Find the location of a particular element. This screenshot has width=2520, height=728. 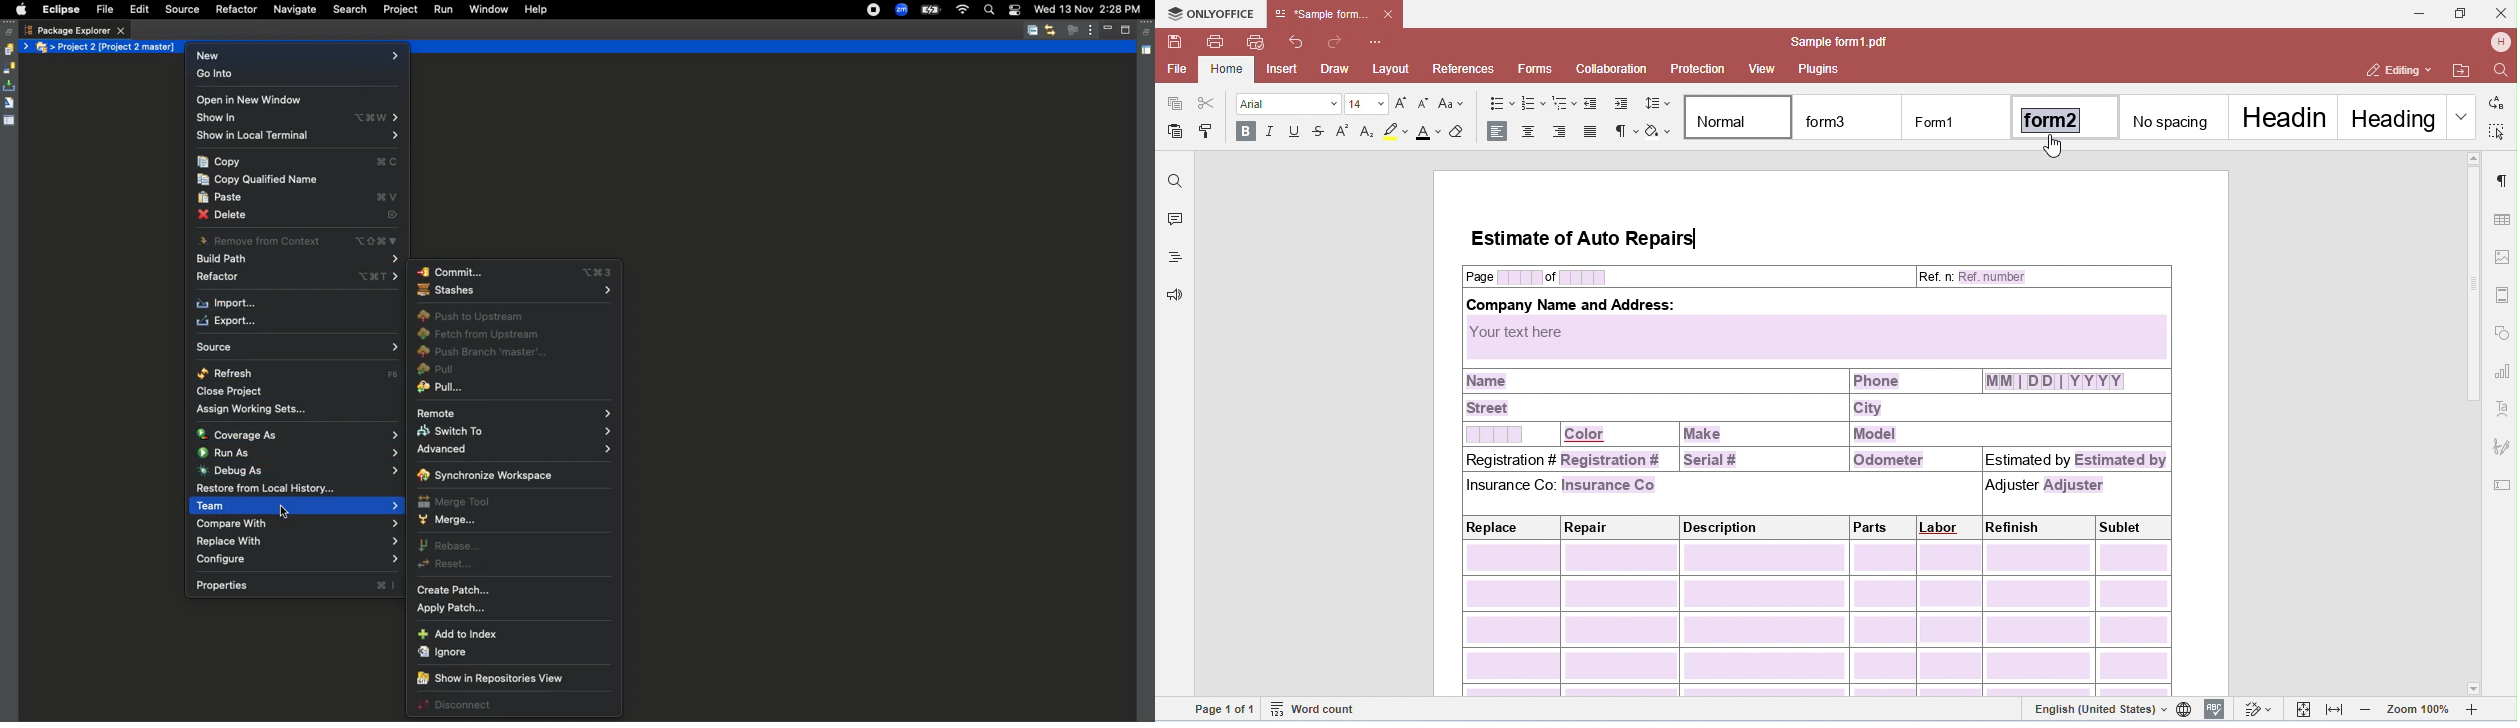

Edit is located at coordinates (139, 10).